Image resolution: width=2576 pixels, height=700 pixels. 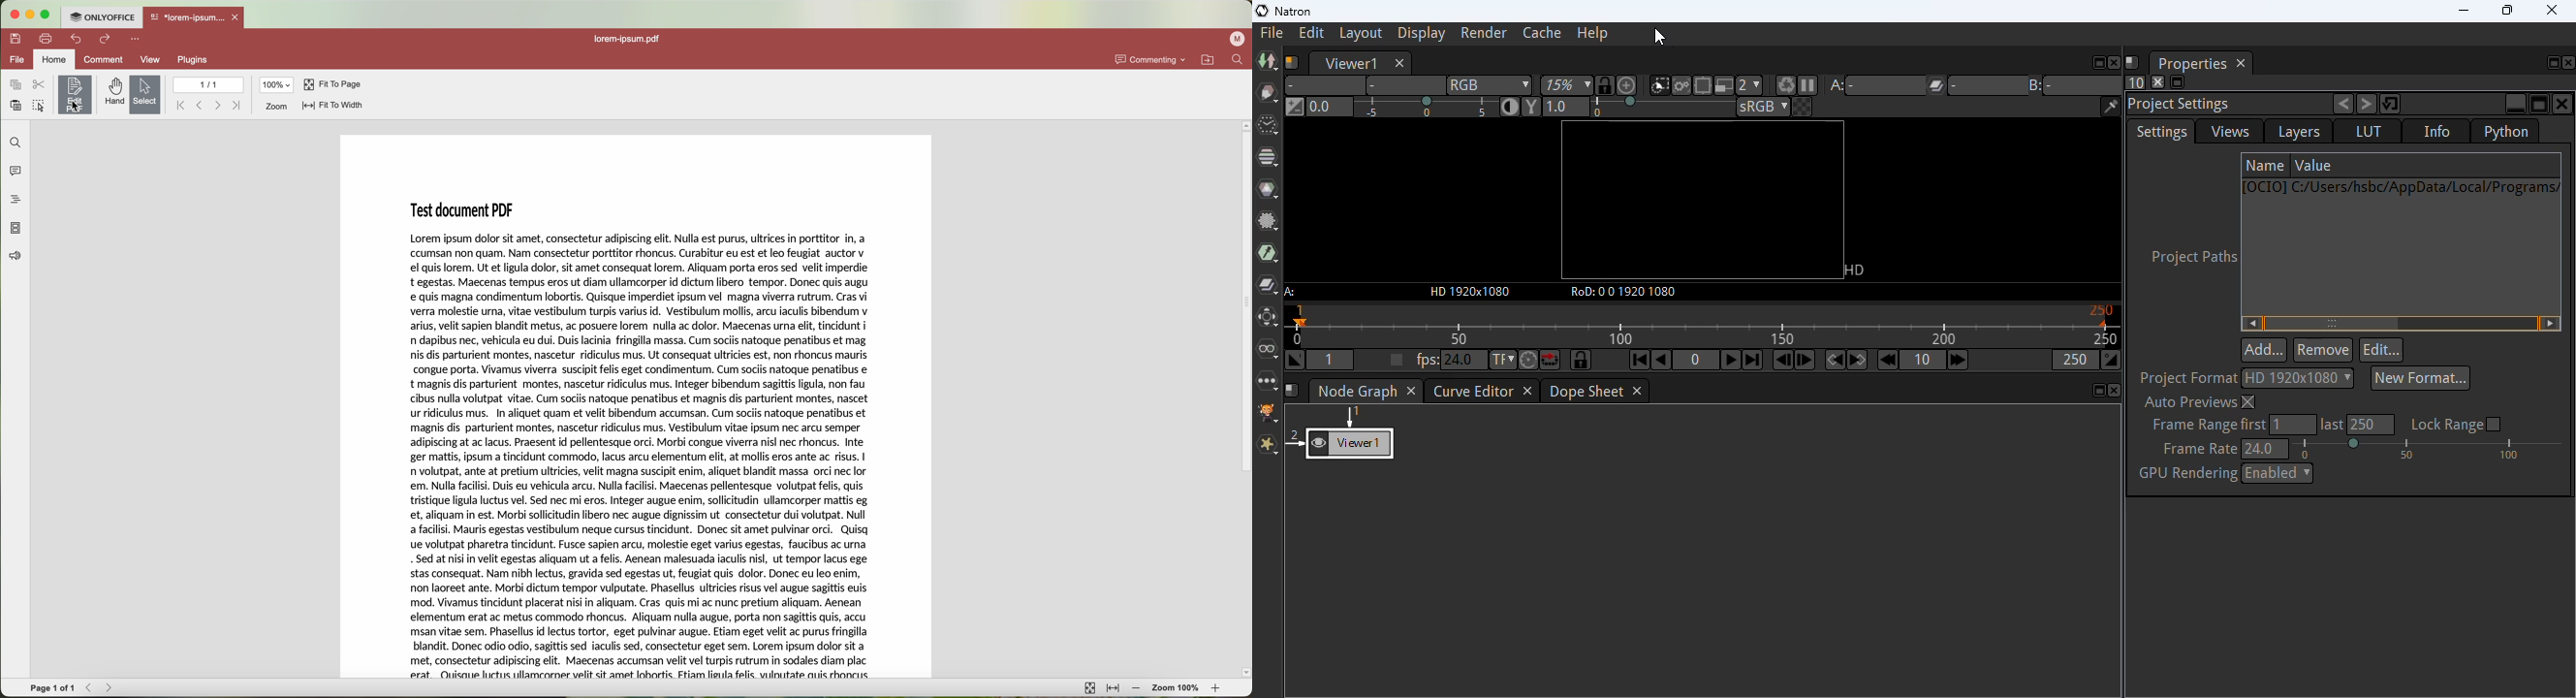 I want to click on minimize, so click(x=2515, y=104).